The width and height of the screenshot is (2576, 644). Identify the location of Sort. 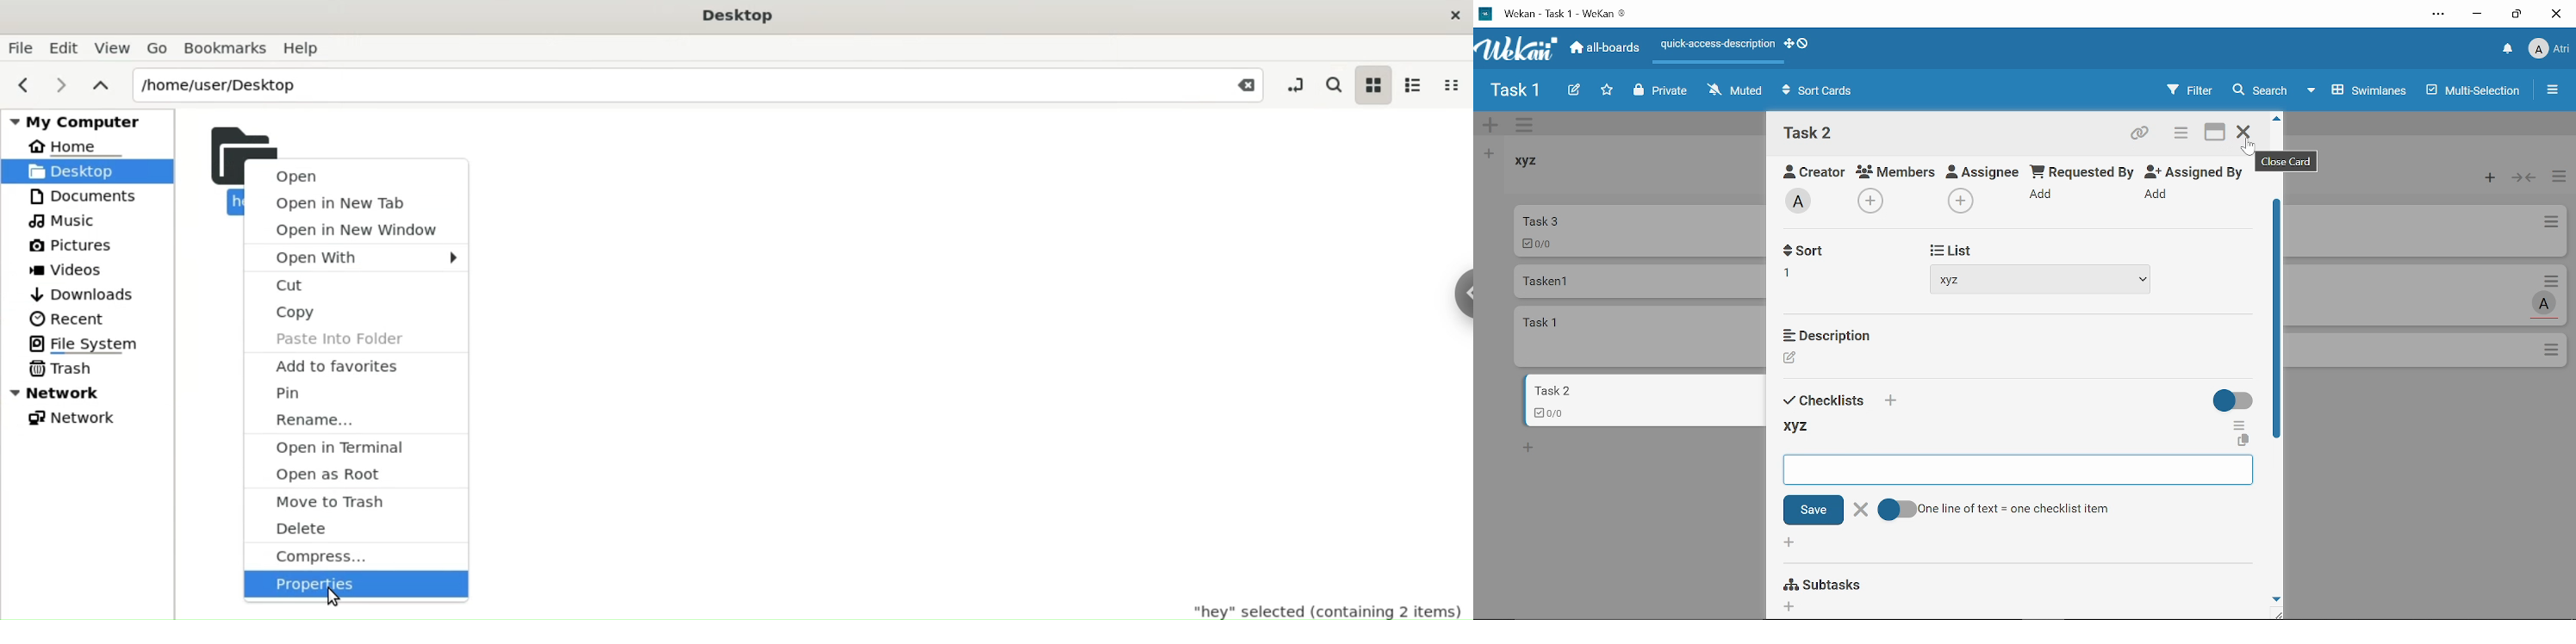
(1826, 400).